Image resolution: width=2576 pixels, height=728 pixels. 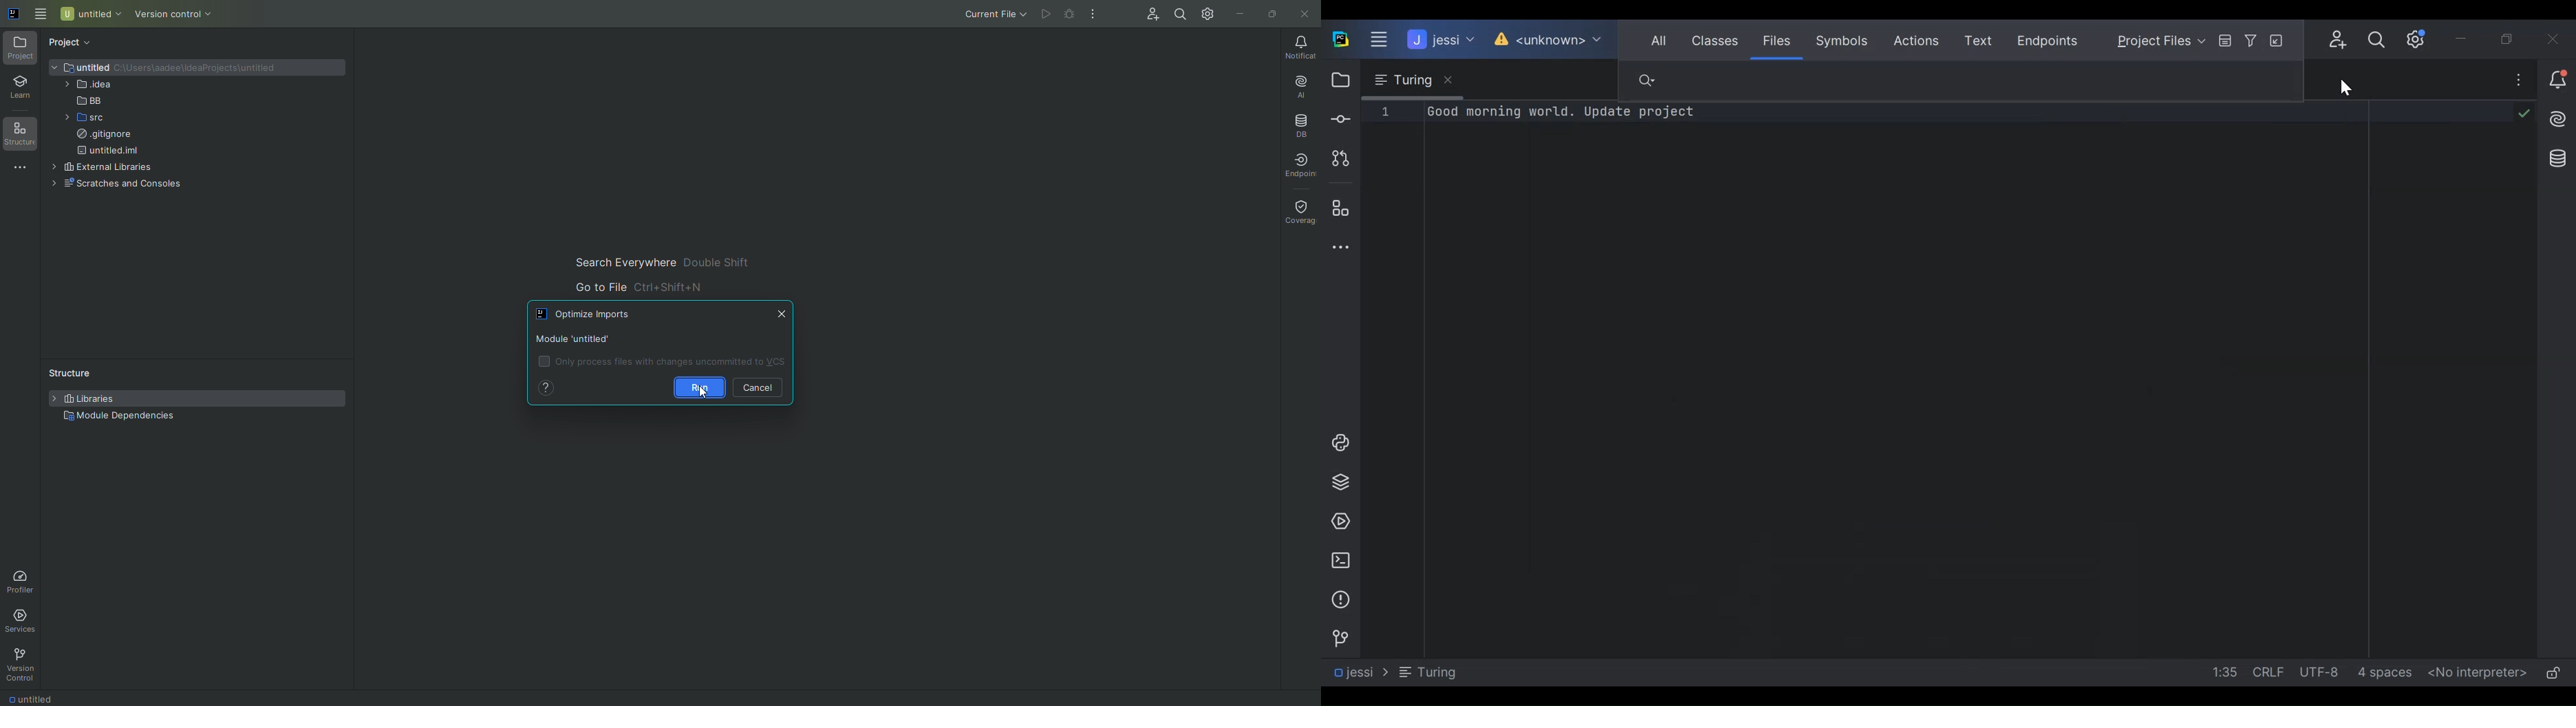 I want to click on Text, so click(x=1986, y=39).